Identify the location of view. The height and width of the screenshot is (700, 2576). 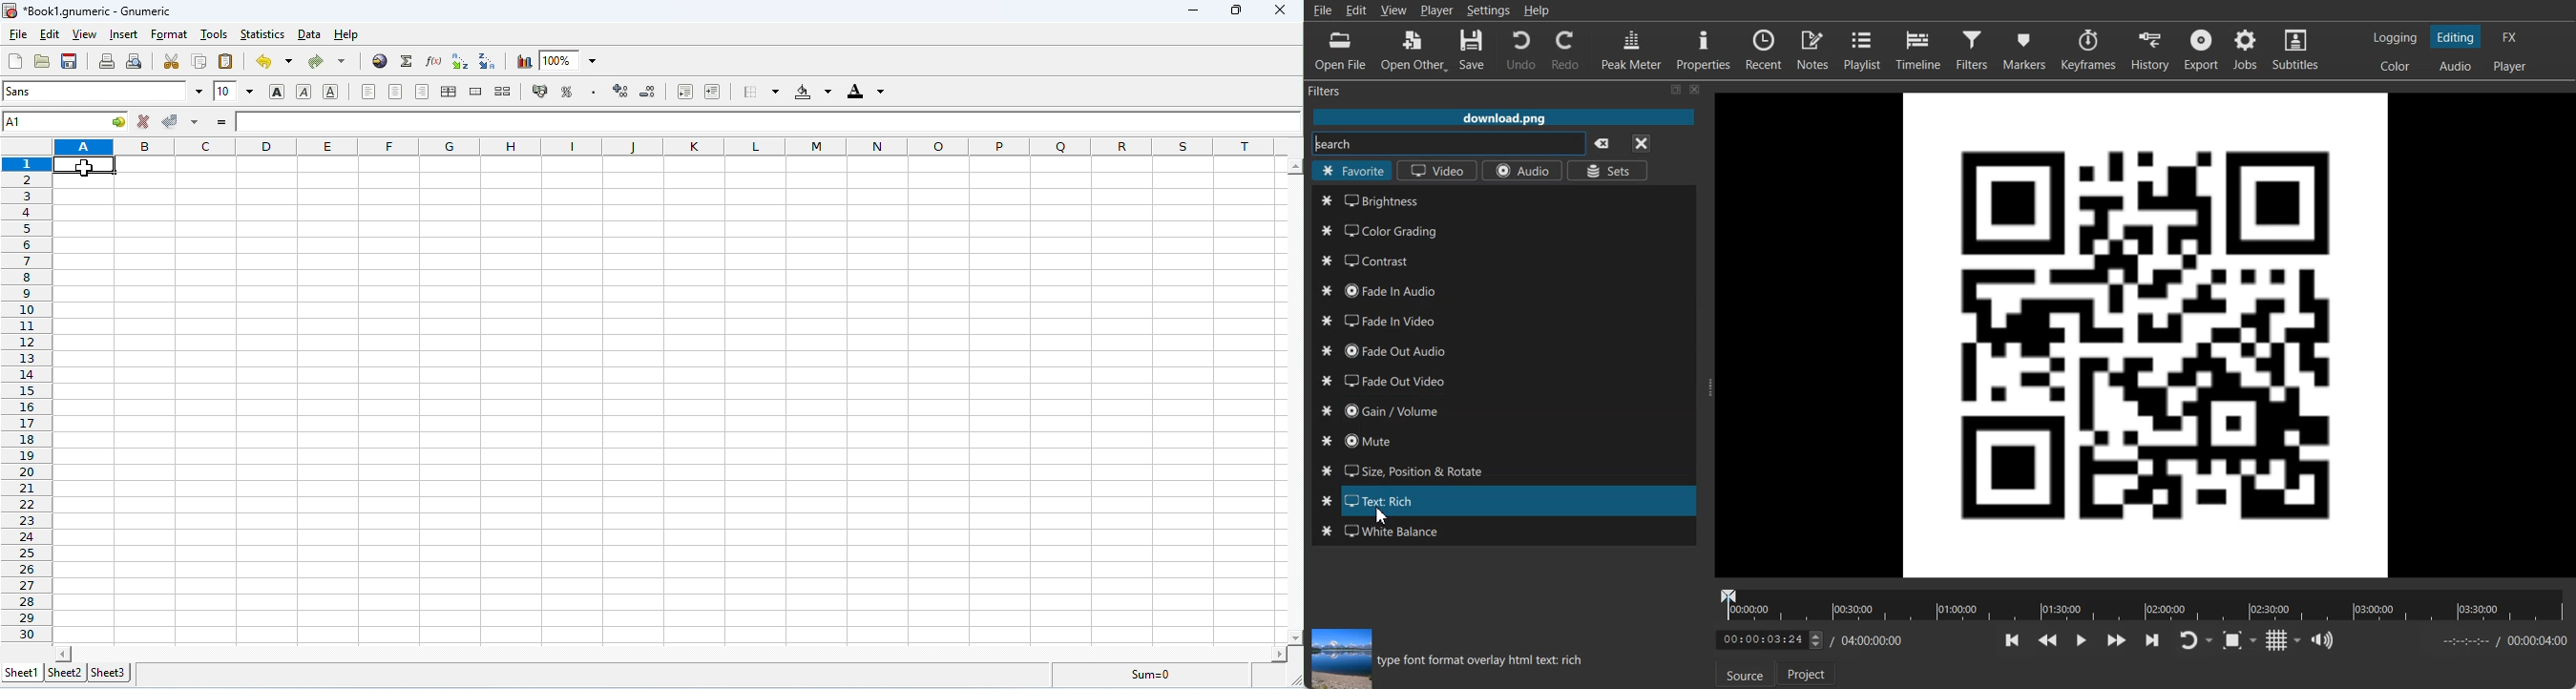
(85, 35).